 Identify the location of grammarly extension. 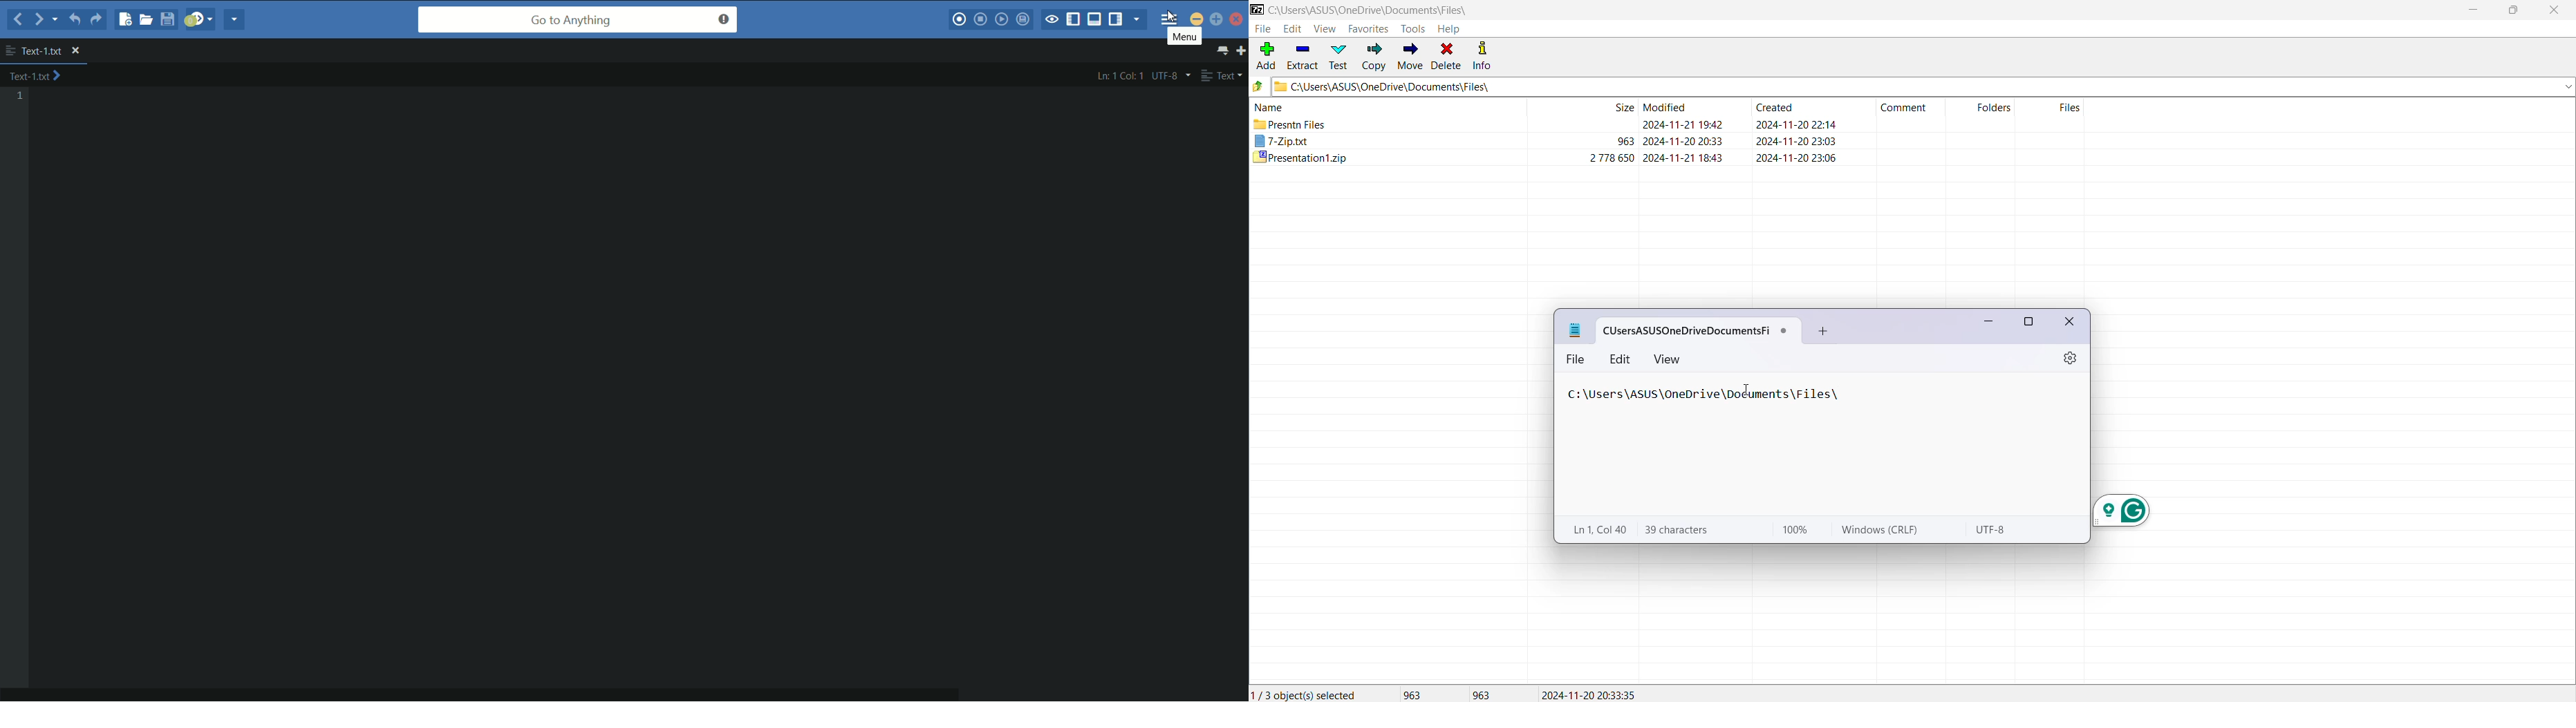
(2119, 511).